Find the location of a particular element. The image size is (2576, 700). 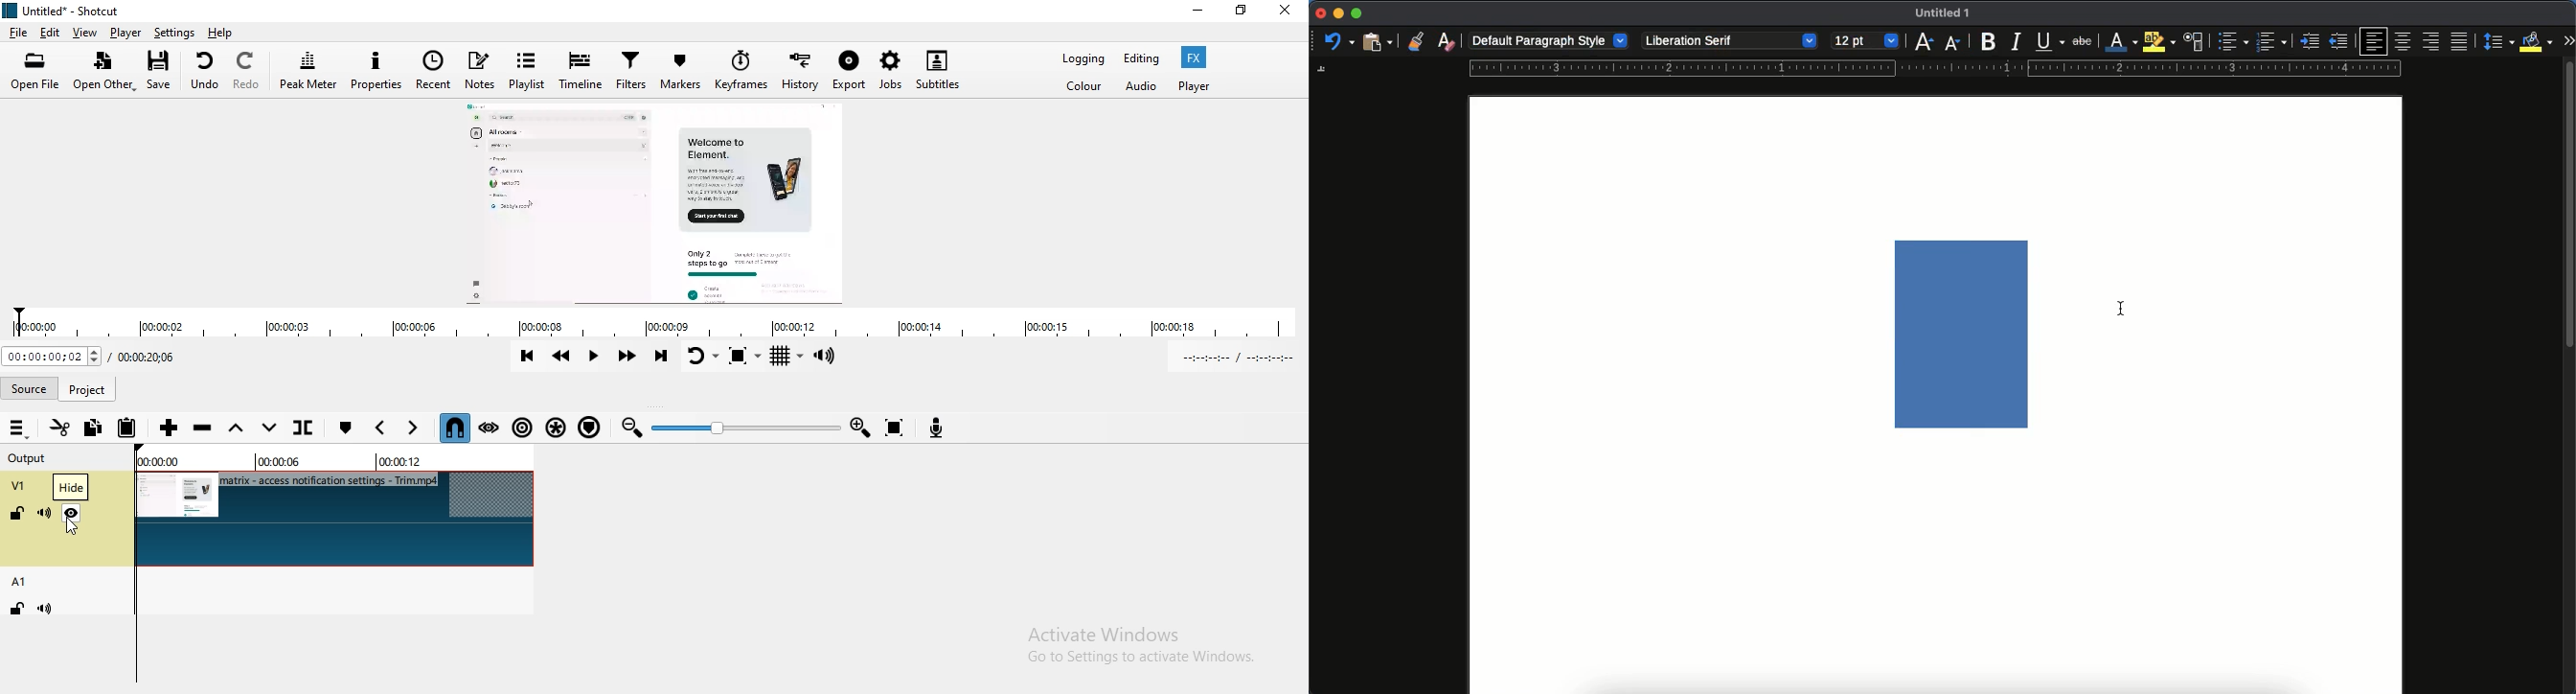

Skip to previous is located at coordinates (527, 356).